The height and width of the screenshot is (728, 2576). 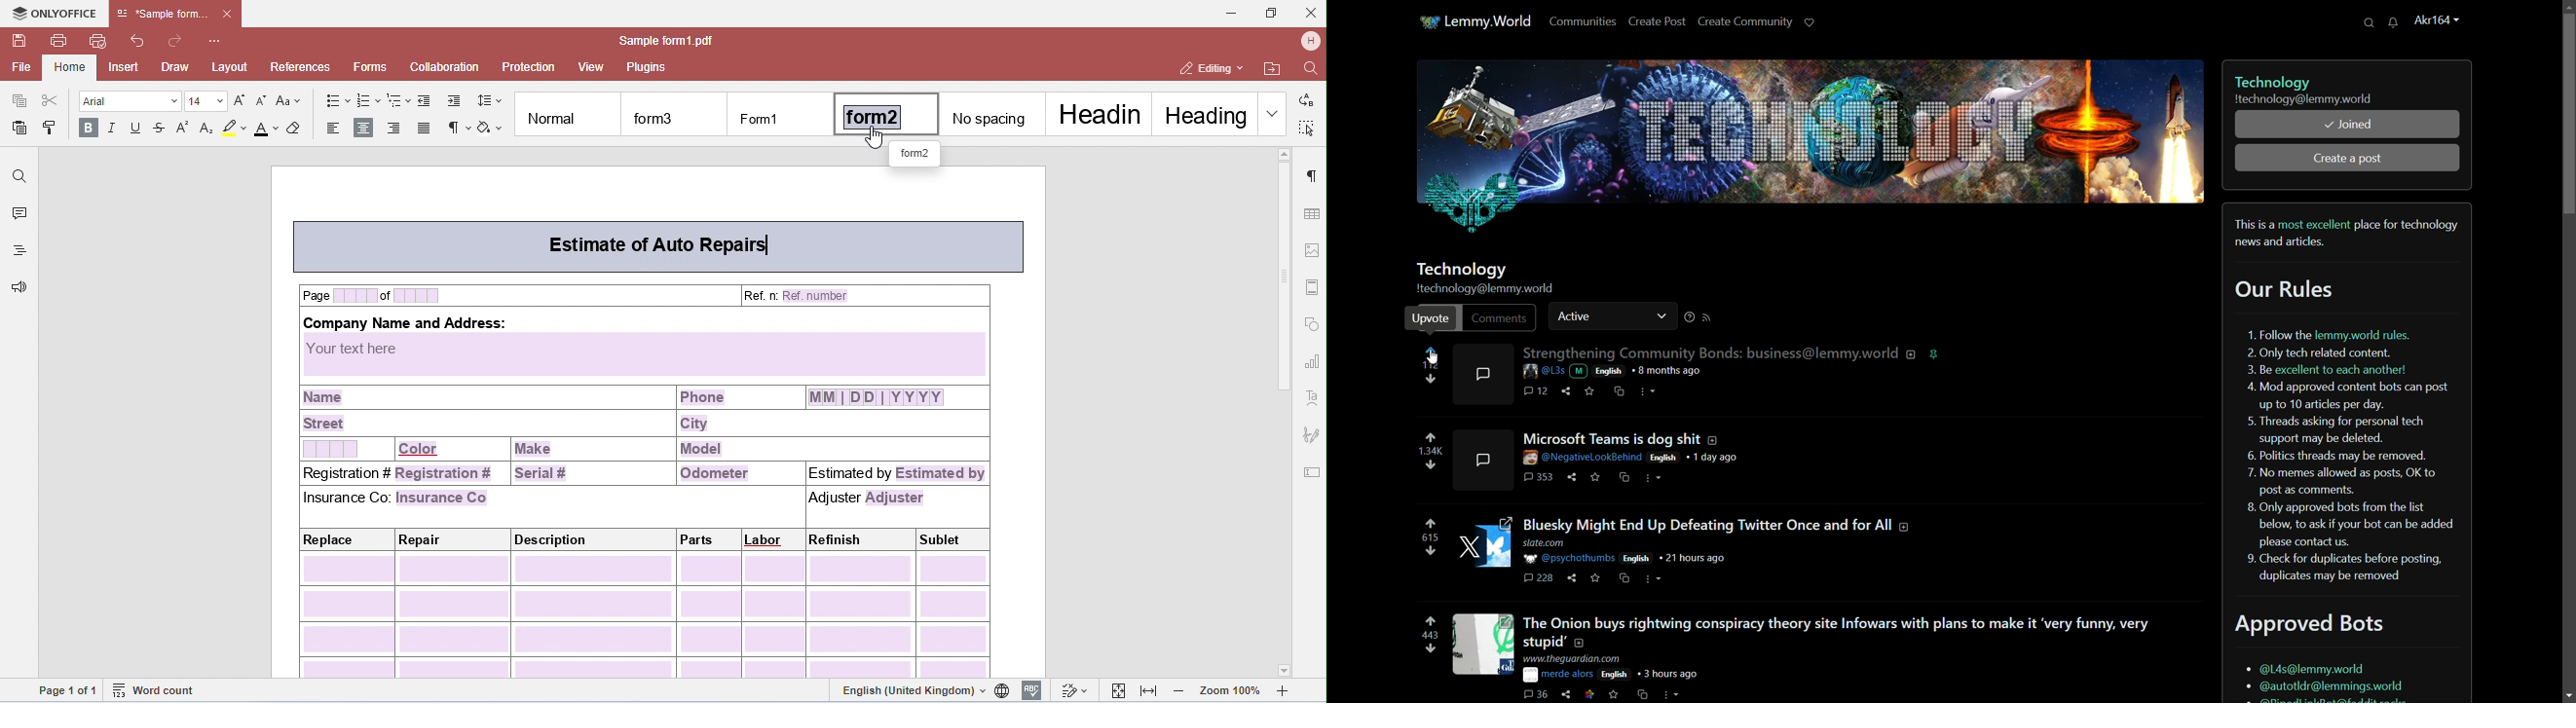 I want to click on 112, so click(x=1431, y=366).